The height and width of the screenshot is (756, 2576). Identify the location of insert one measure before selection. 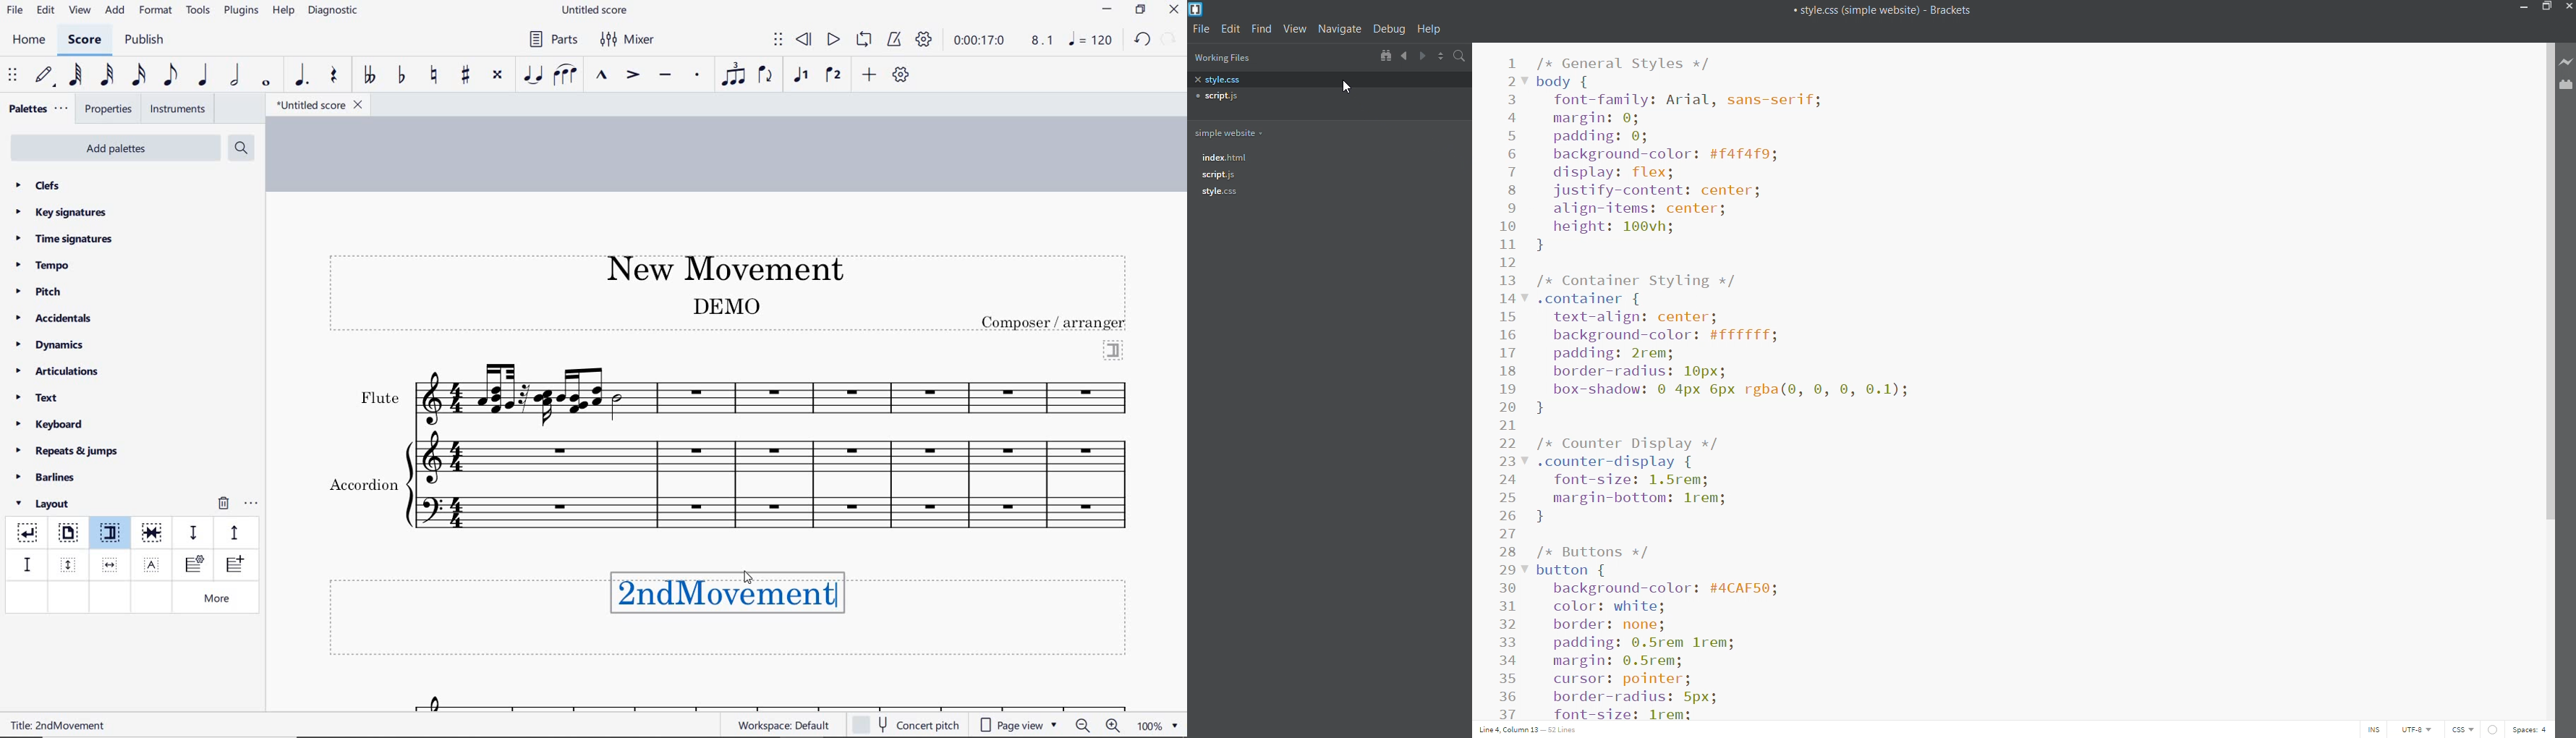
(233, 566).